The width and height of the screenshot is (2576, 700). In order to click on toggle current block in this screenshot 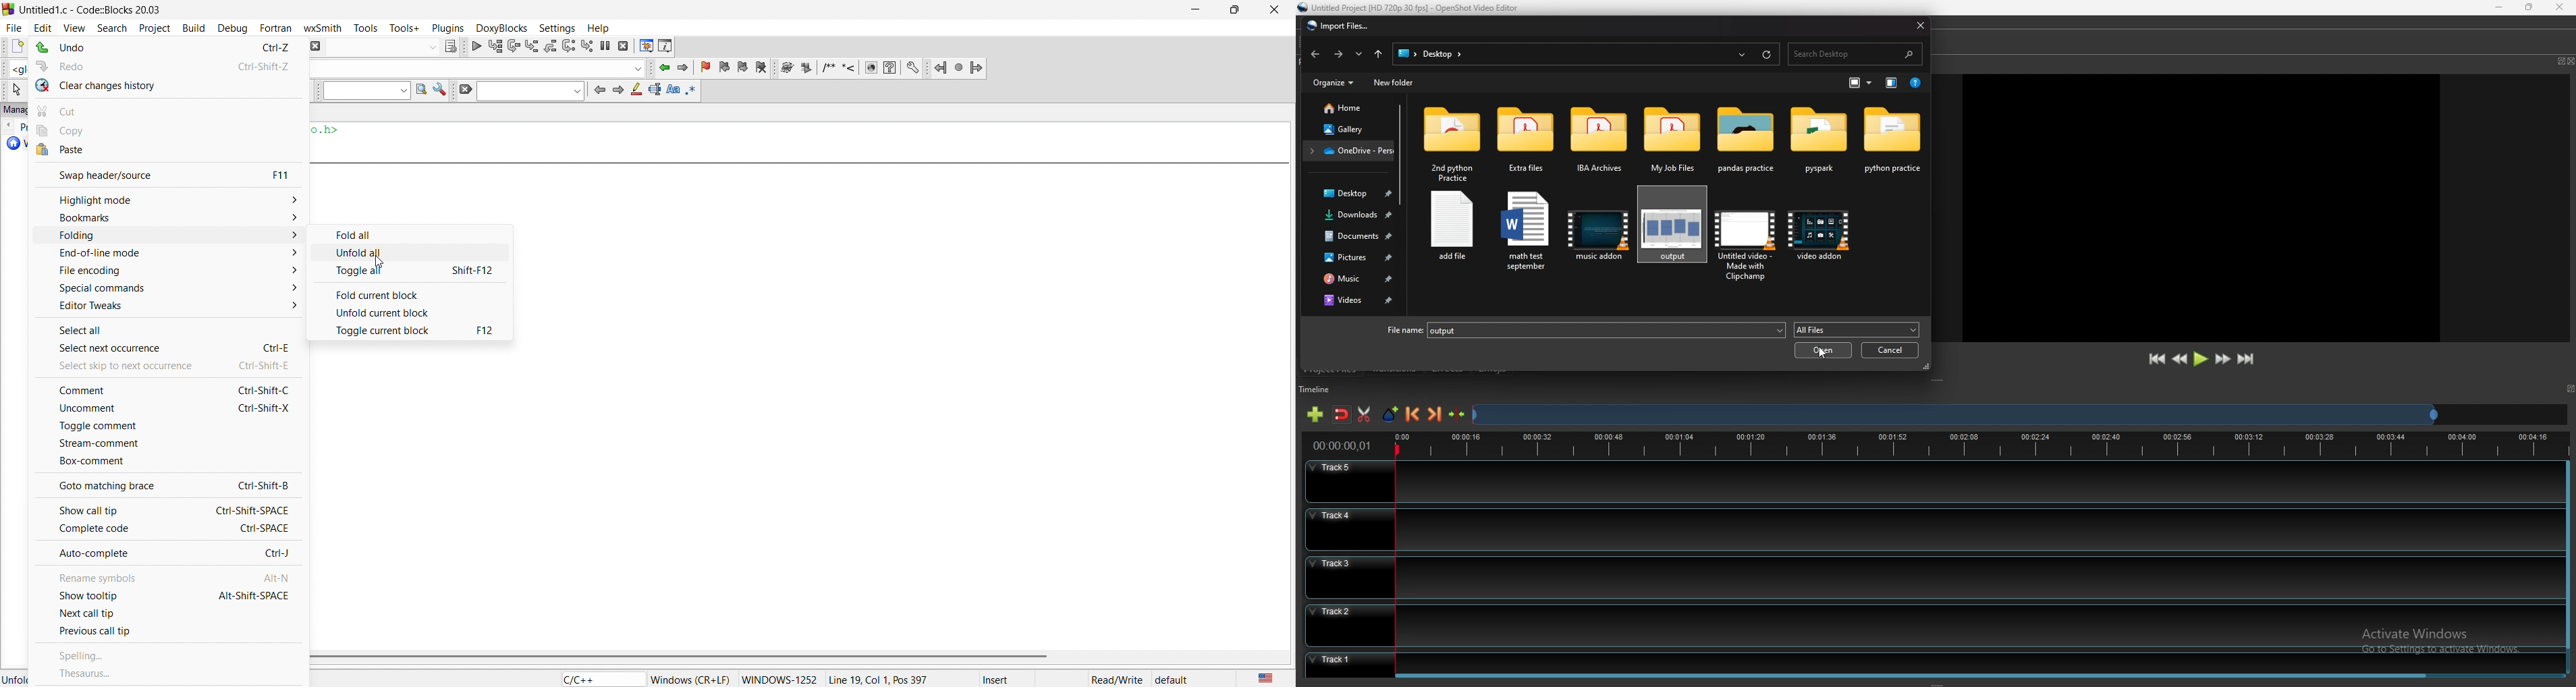, I will do `click(414, 331)`.